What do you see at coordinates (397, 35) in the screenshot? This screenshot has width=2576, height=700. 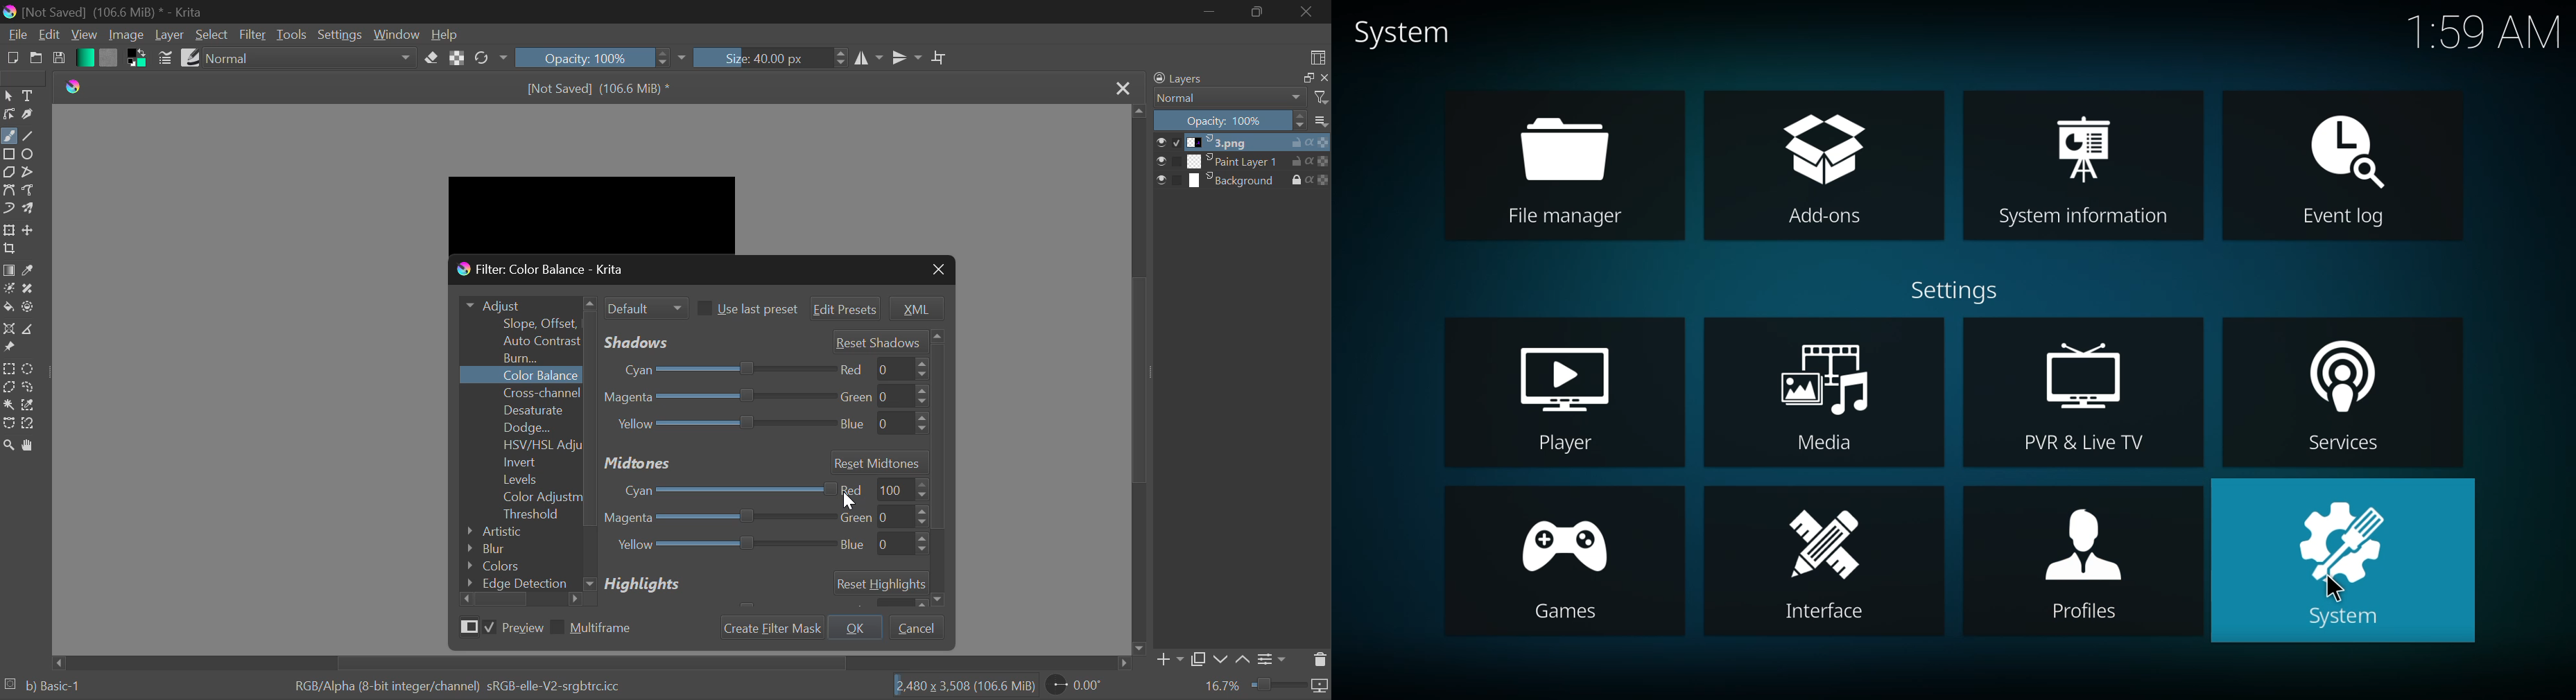 I see `Window` at bounding box center [397, 35].